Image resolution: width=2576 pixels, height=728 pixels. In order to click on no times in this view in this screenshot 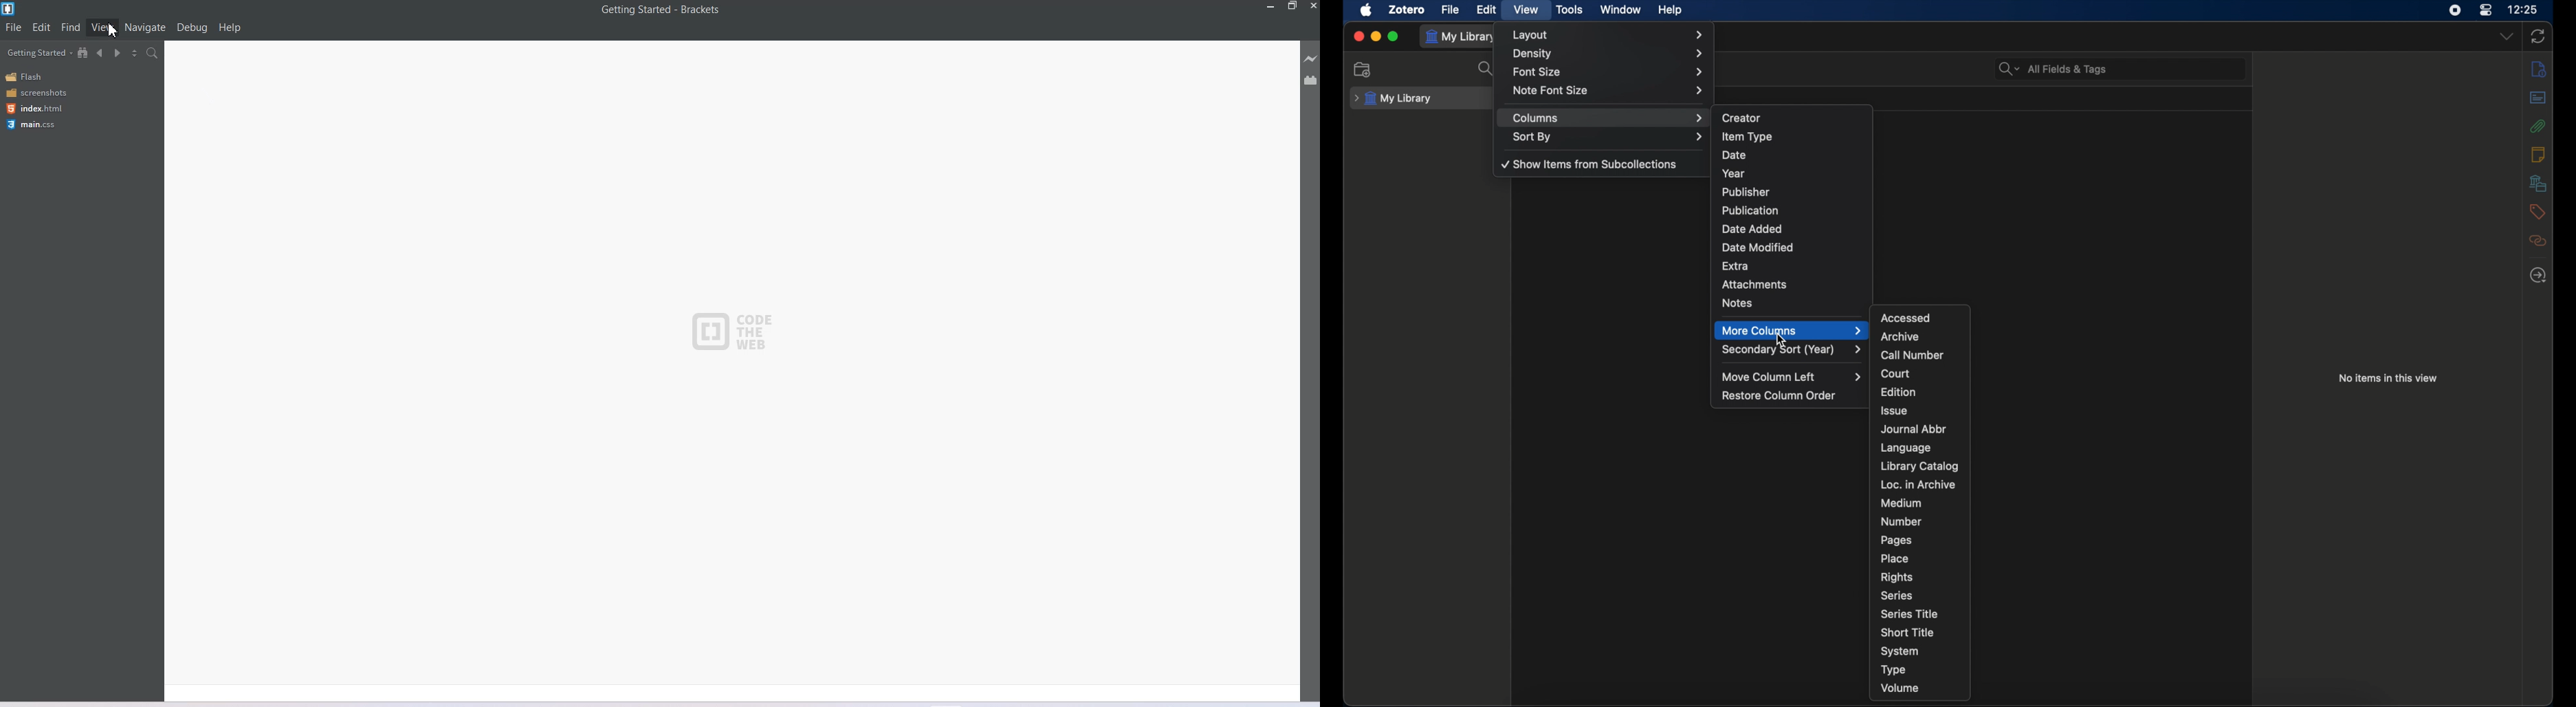, I will do `click(2389, 378)`.